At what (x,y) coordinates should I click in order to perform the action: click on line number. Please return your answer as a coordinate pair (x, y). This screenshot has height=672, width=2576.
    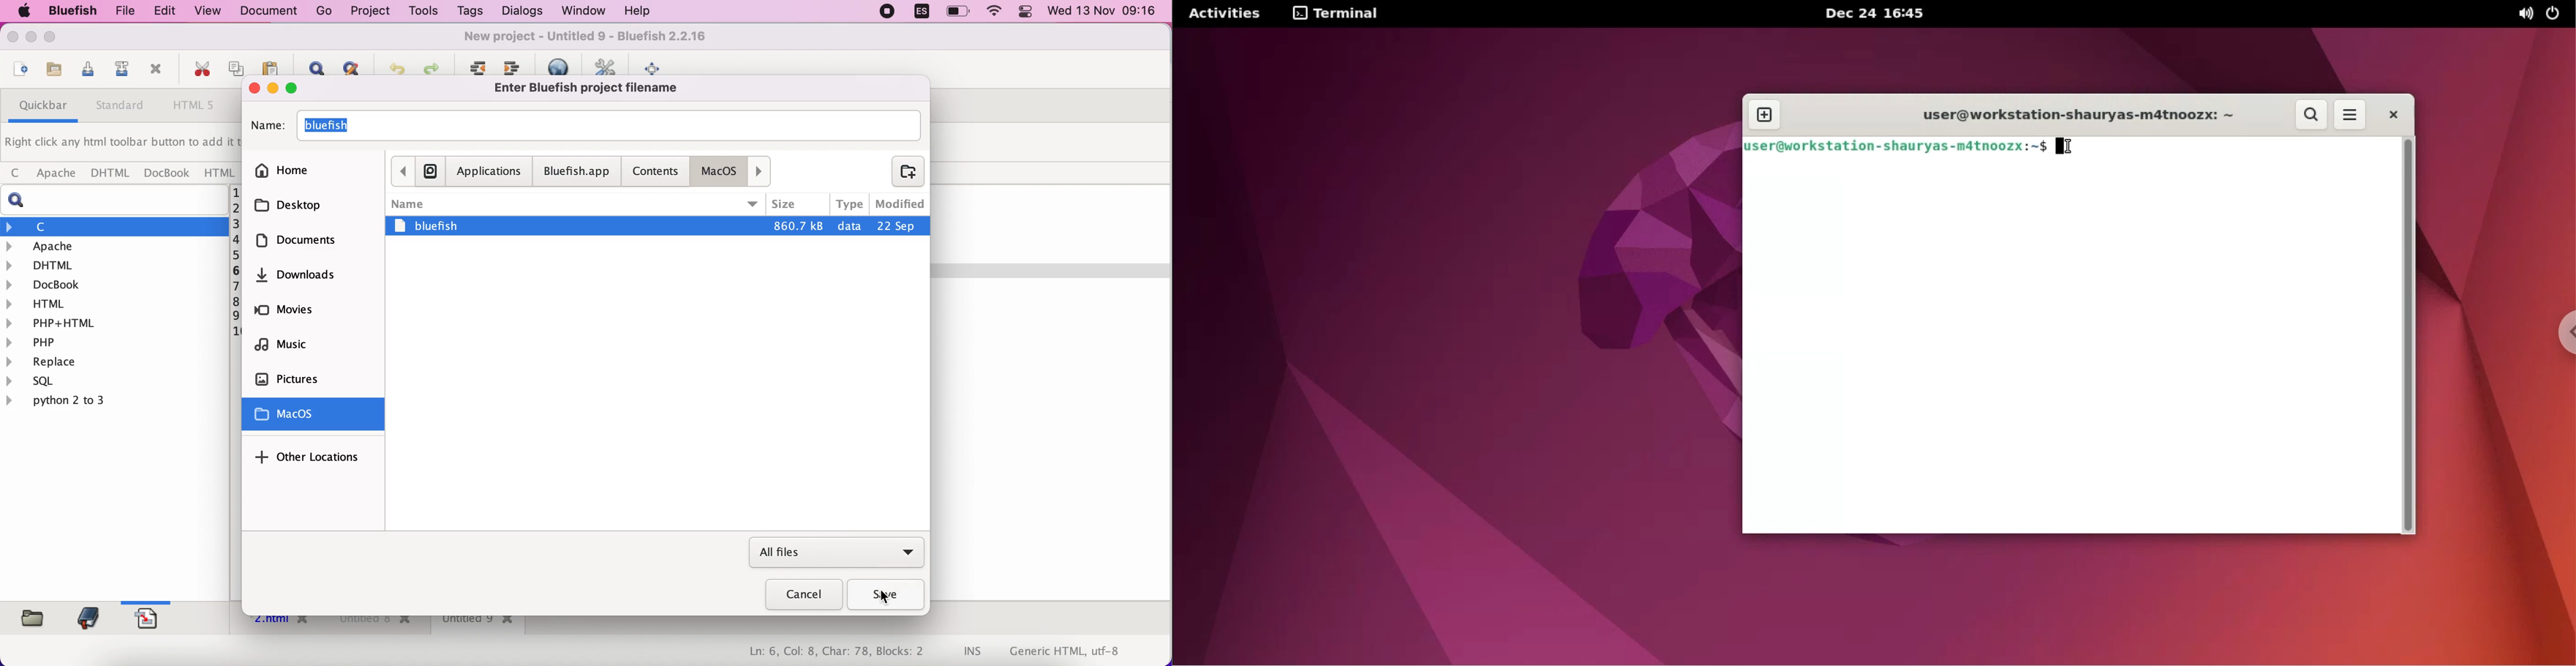
    Looking at the image, I should click on (235, 263).